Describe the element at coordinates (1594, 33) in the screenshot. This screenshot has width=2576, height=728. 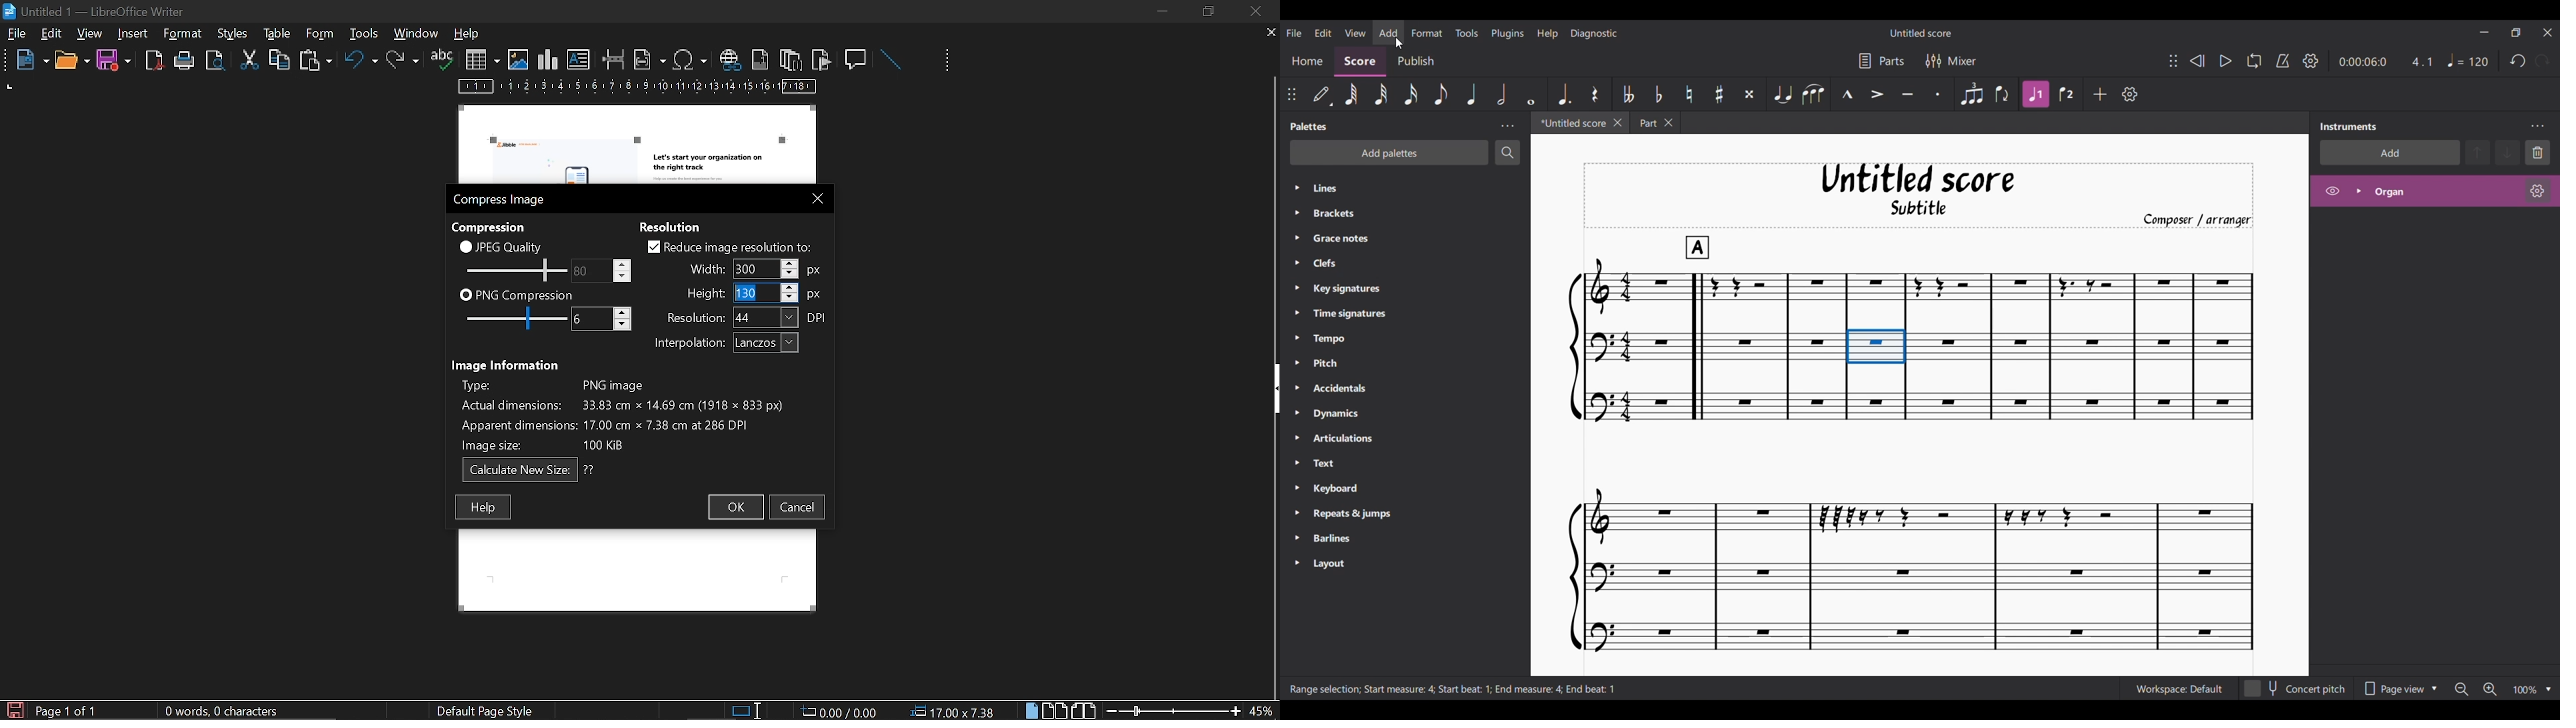
I see `Diagnostic menu` at that location.